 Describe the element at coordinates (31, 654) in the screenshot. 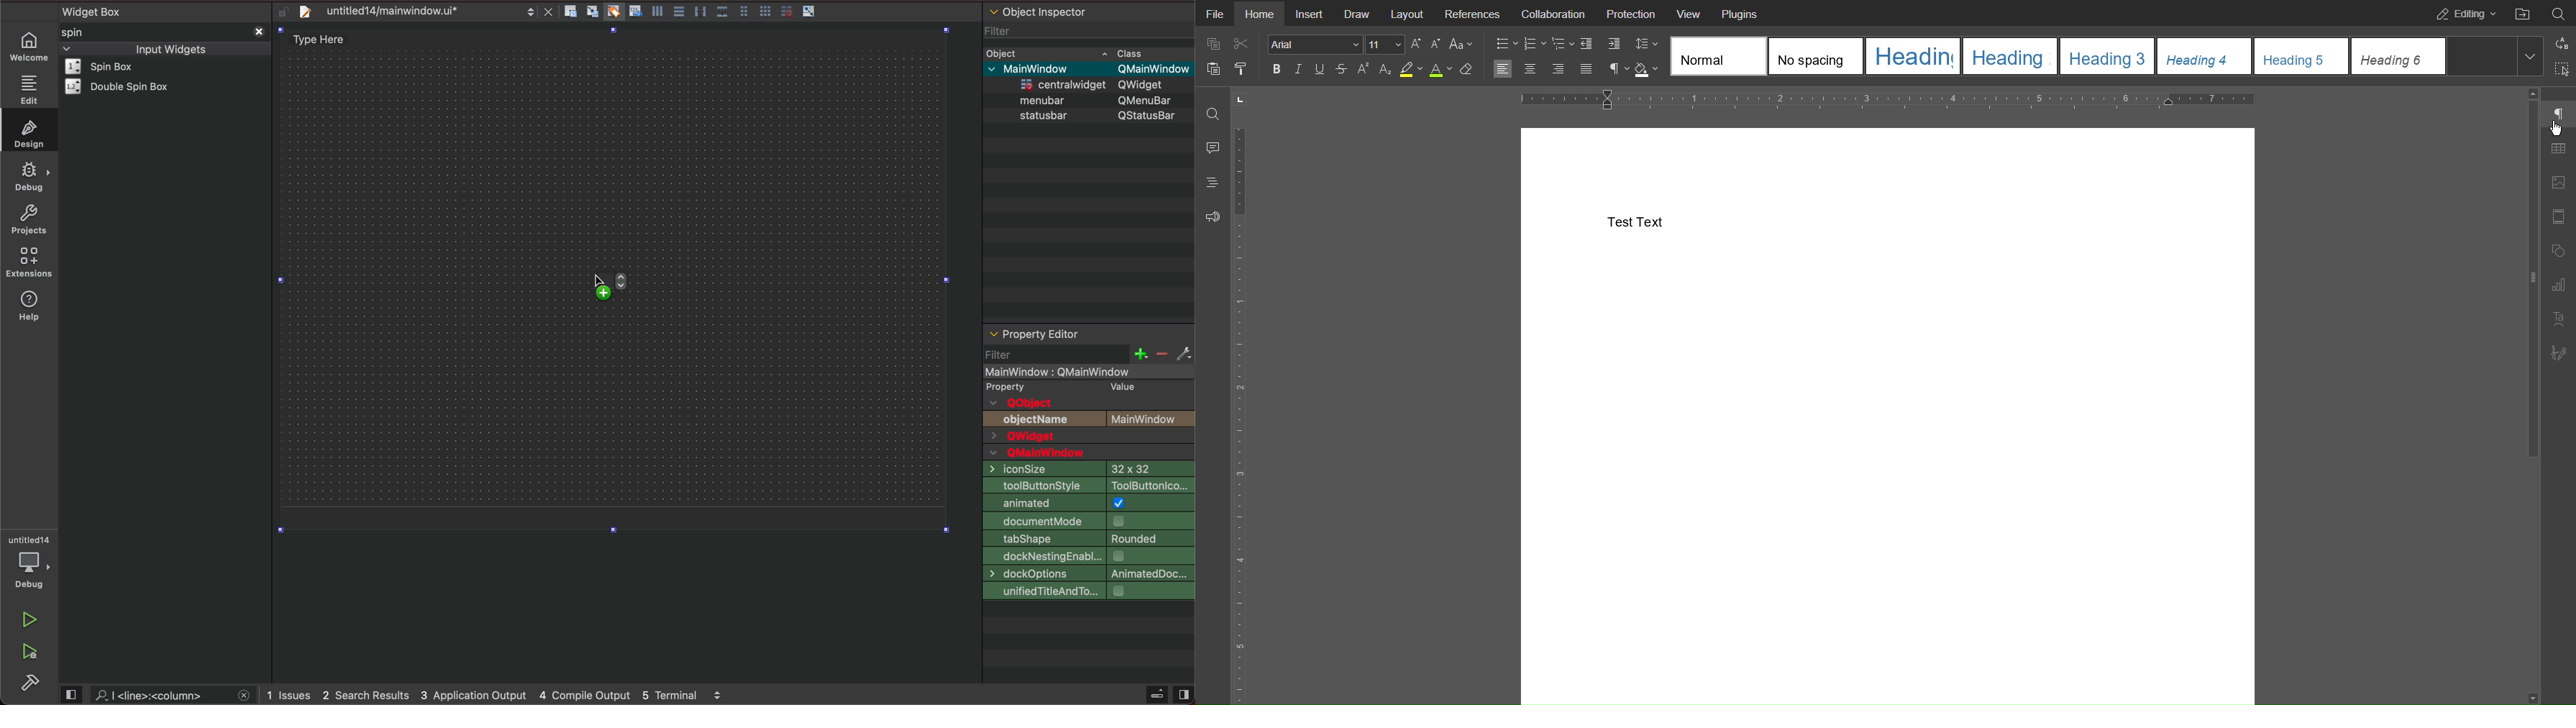

I see `run and debug` at that location.